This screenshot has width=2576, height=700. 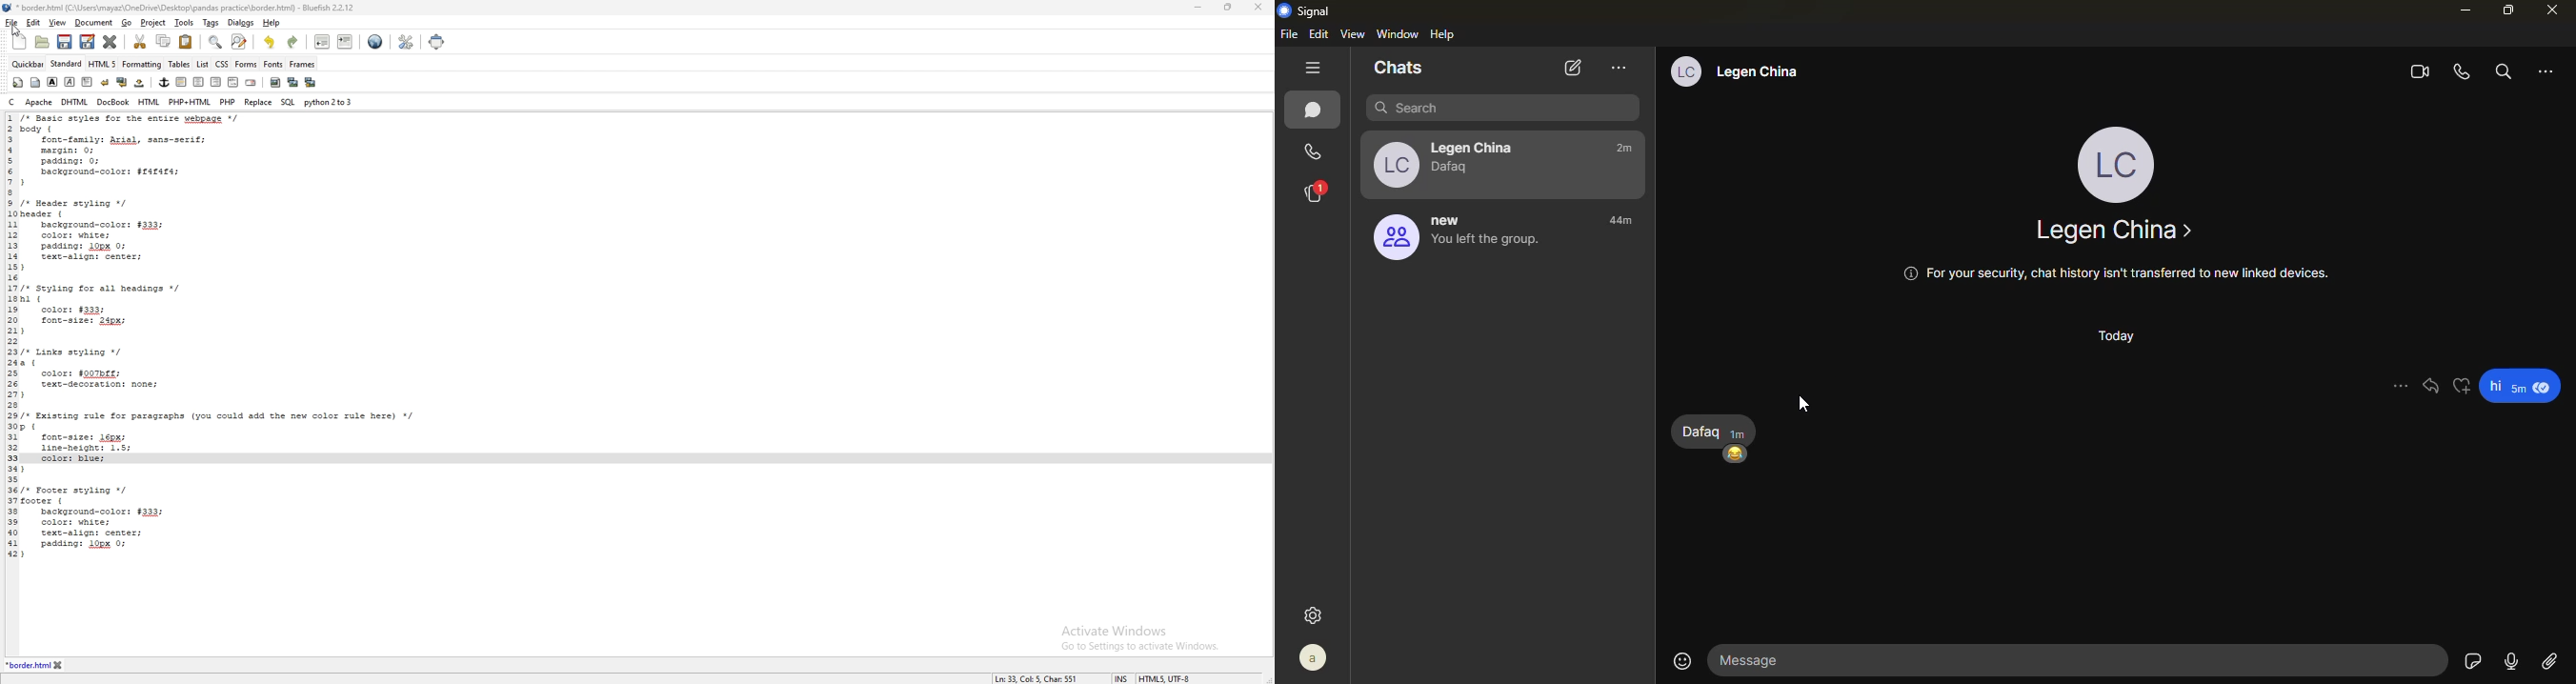 What do you see at coordinates (113, 103) in the screenshot?
I see `docbook` at bounding box center [113, 103].